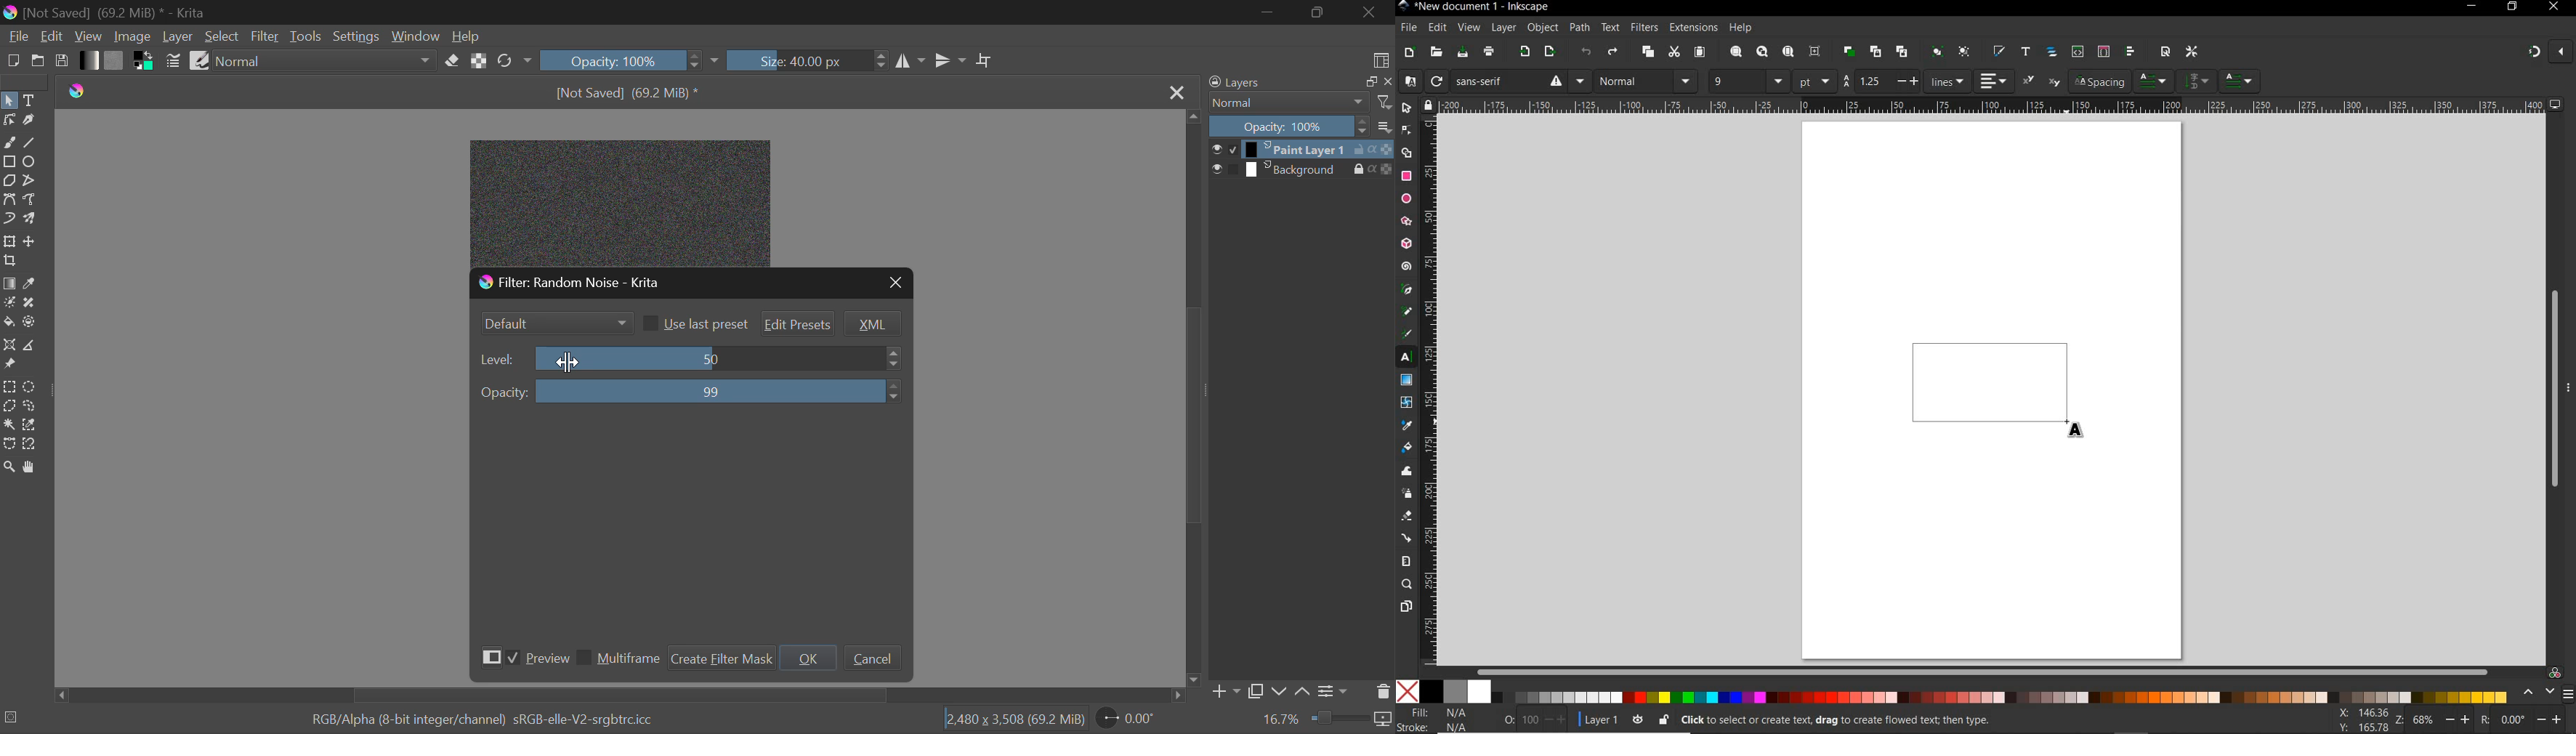 This screenshot has width=2576, height=756. What do you see at coordinates (1815, 81) in the screenshot?
I see `pt` at bounding box center [1815, 81].